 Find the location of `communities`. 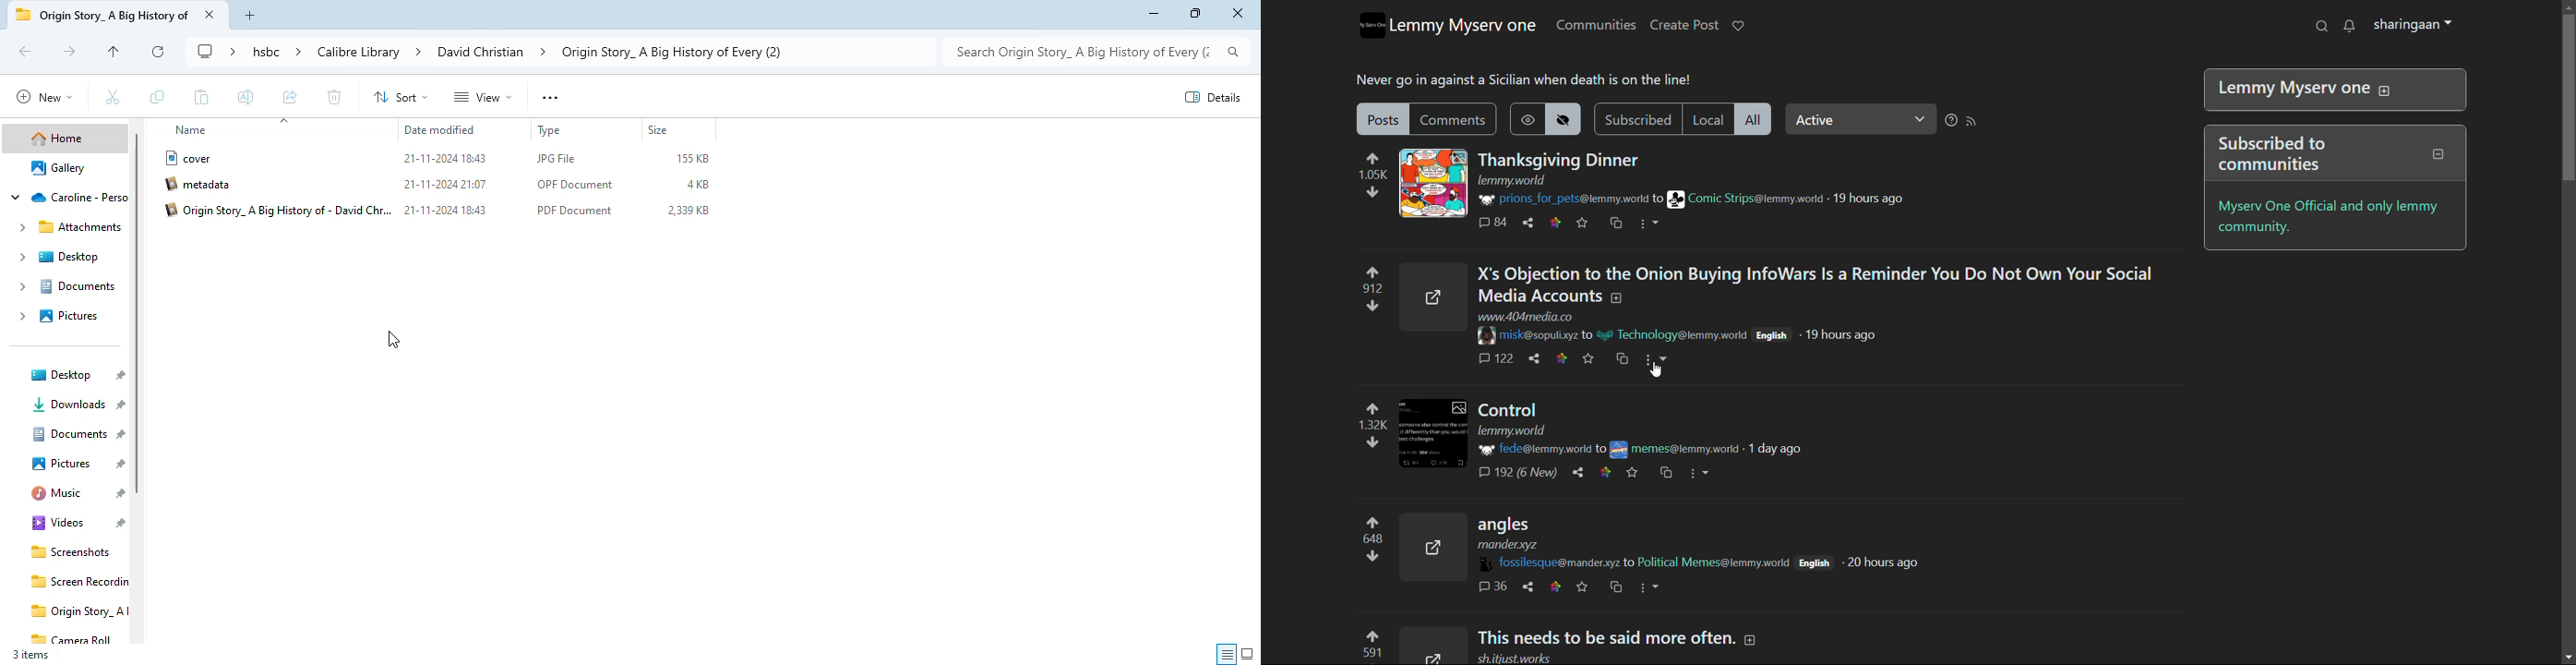

communities is located at coordinates (1596, 25).